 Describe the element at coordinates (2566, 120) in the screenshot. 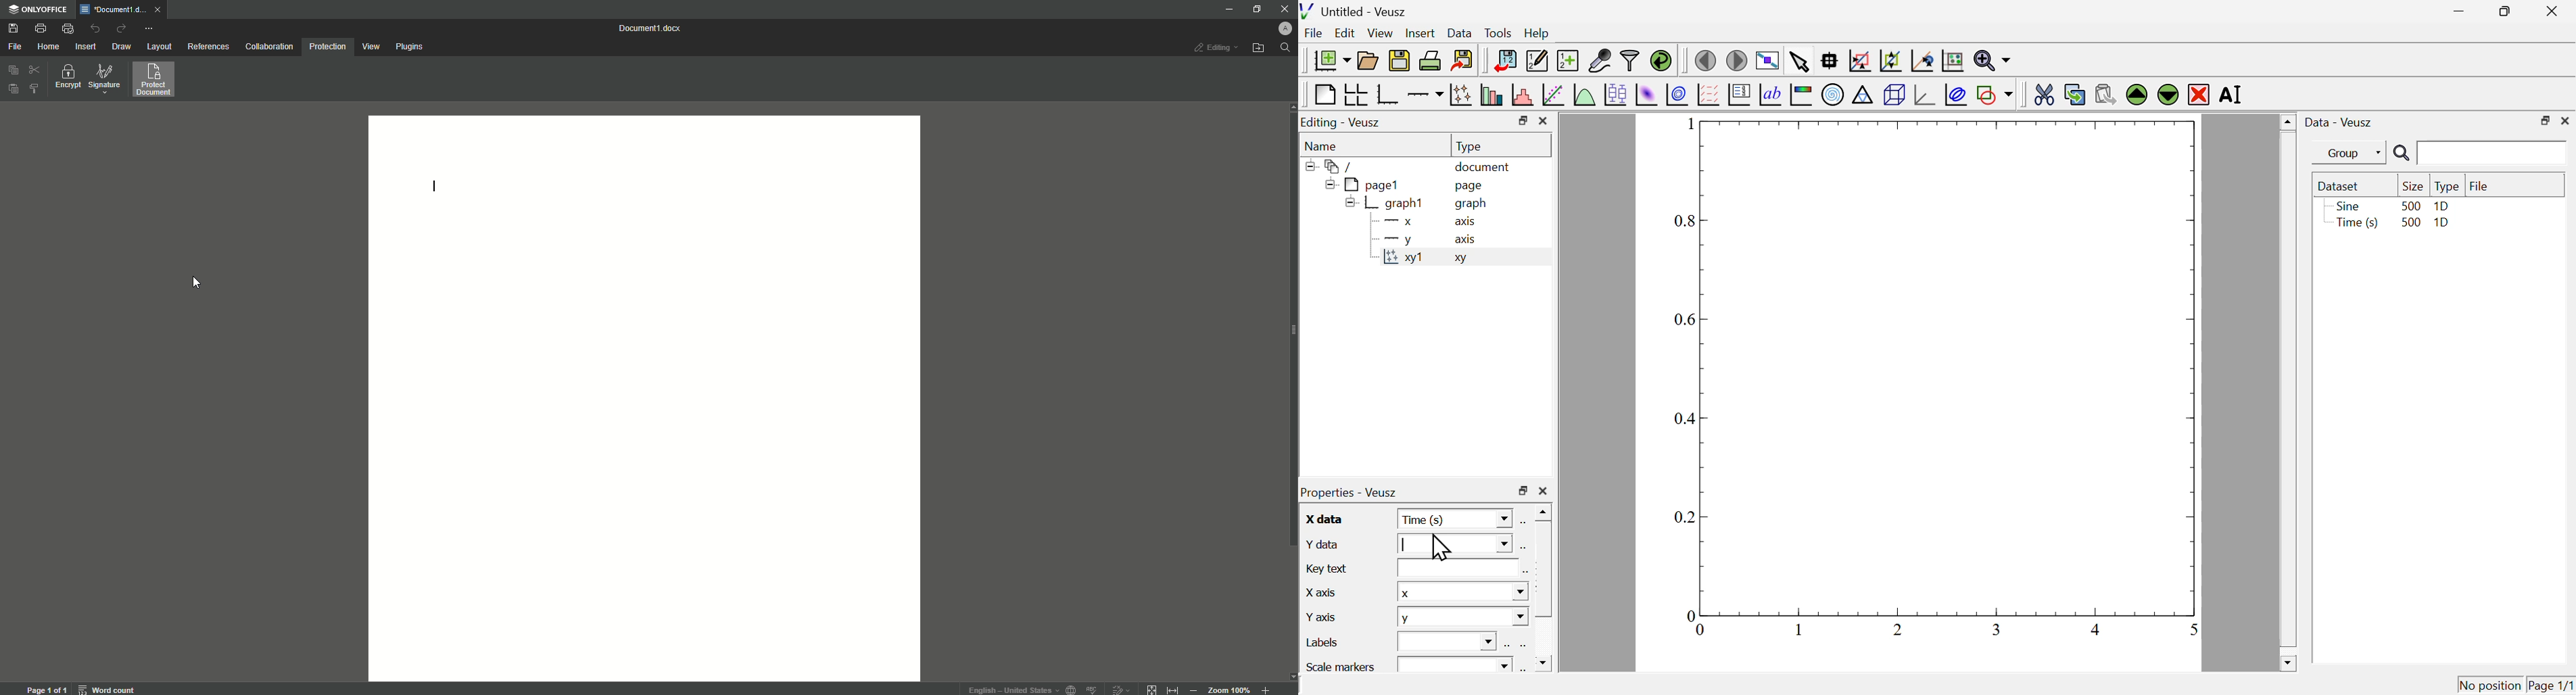

I see `close` at that location.